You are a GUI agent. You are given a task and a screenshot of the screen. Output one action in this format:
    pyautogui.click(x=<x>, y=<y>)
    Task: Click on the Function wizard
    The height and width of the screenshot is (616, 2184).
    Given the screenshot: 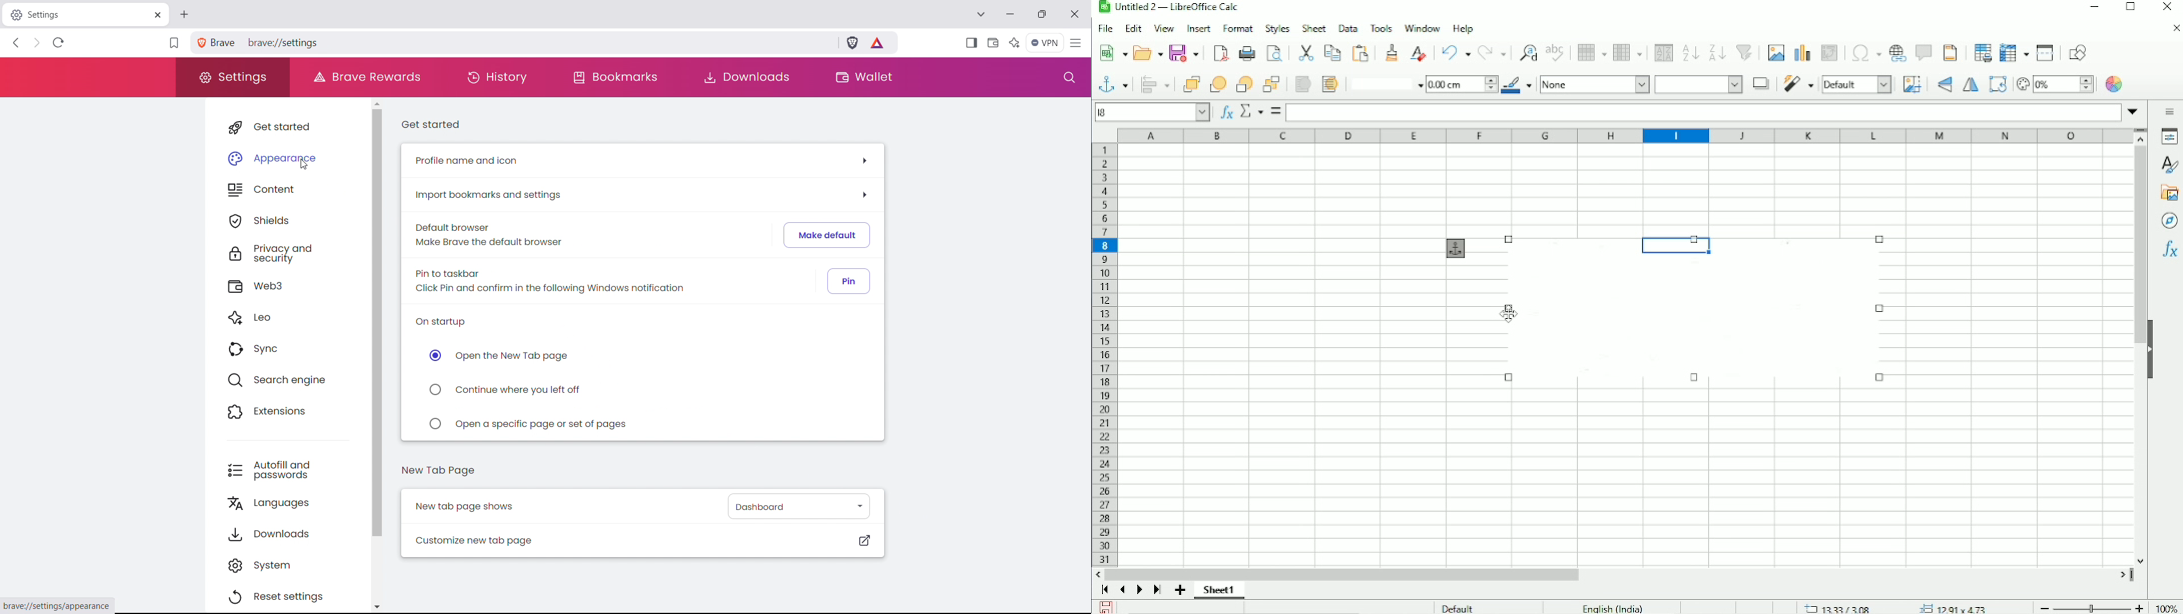 What is the action you would take?
    pyautogui.click(x=1224, y=112)
    